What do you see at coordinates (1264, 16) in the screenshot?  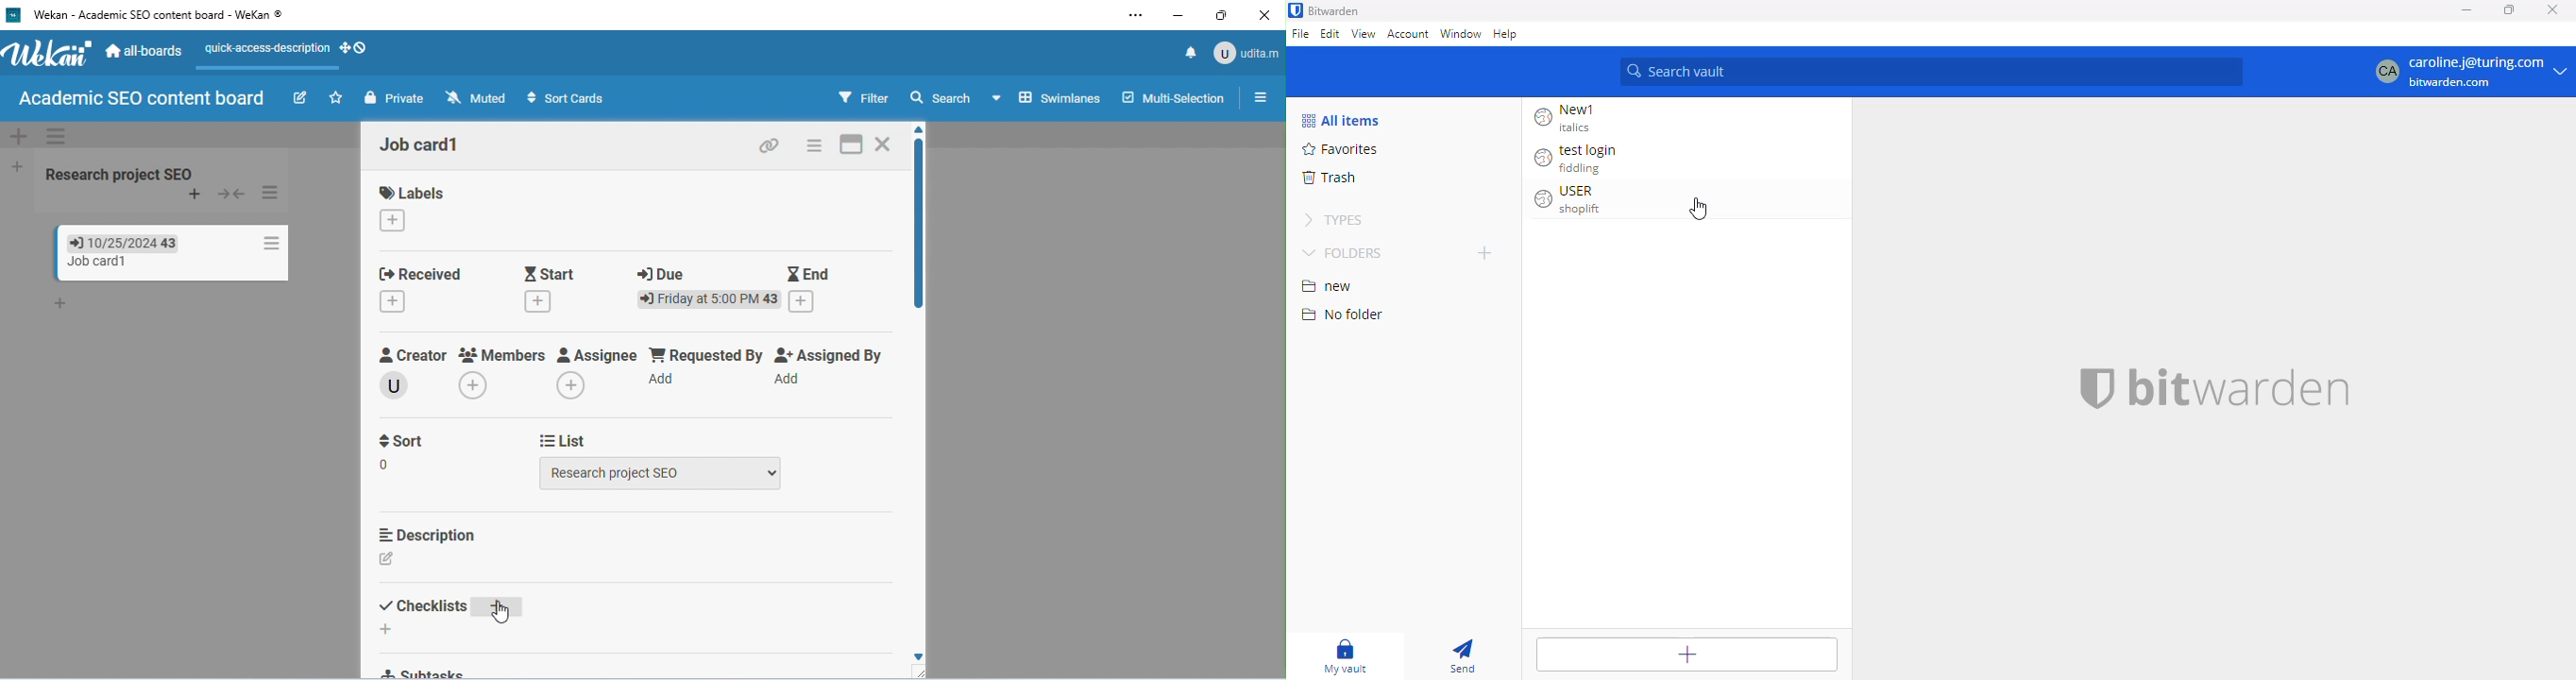 I see `close` at bounding box center [1264, 16].